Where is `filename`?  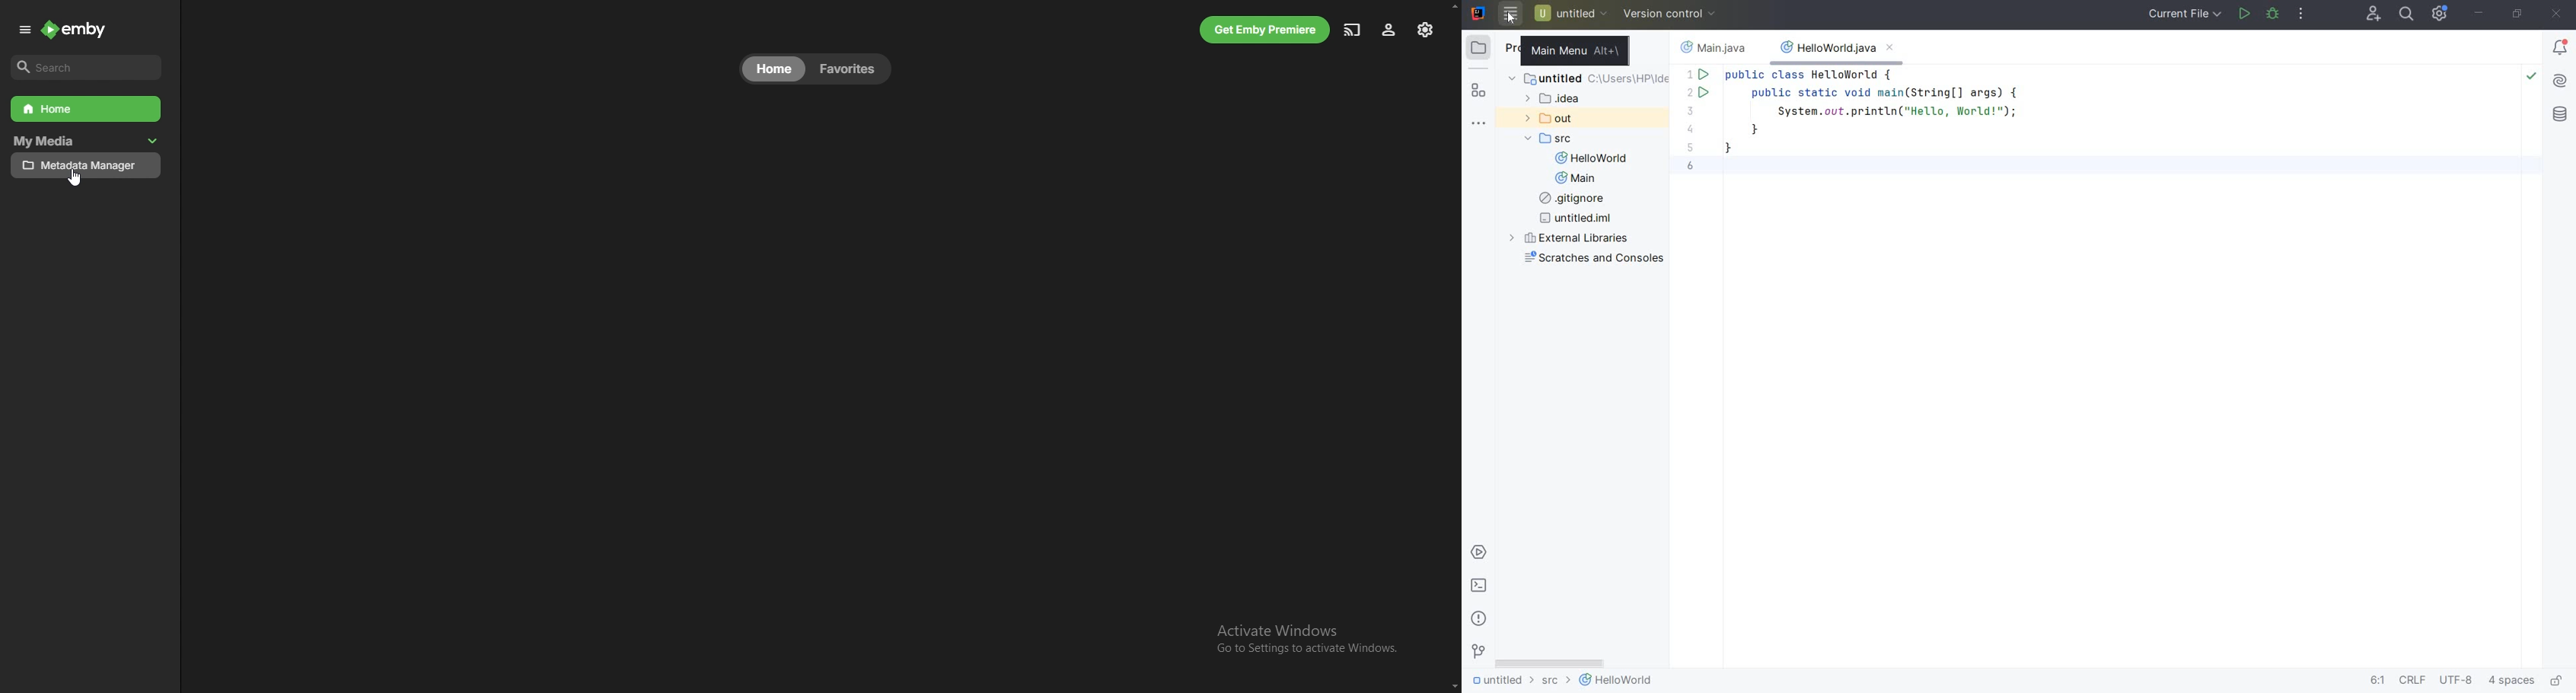
filename is located at coordinates (1714, 47).